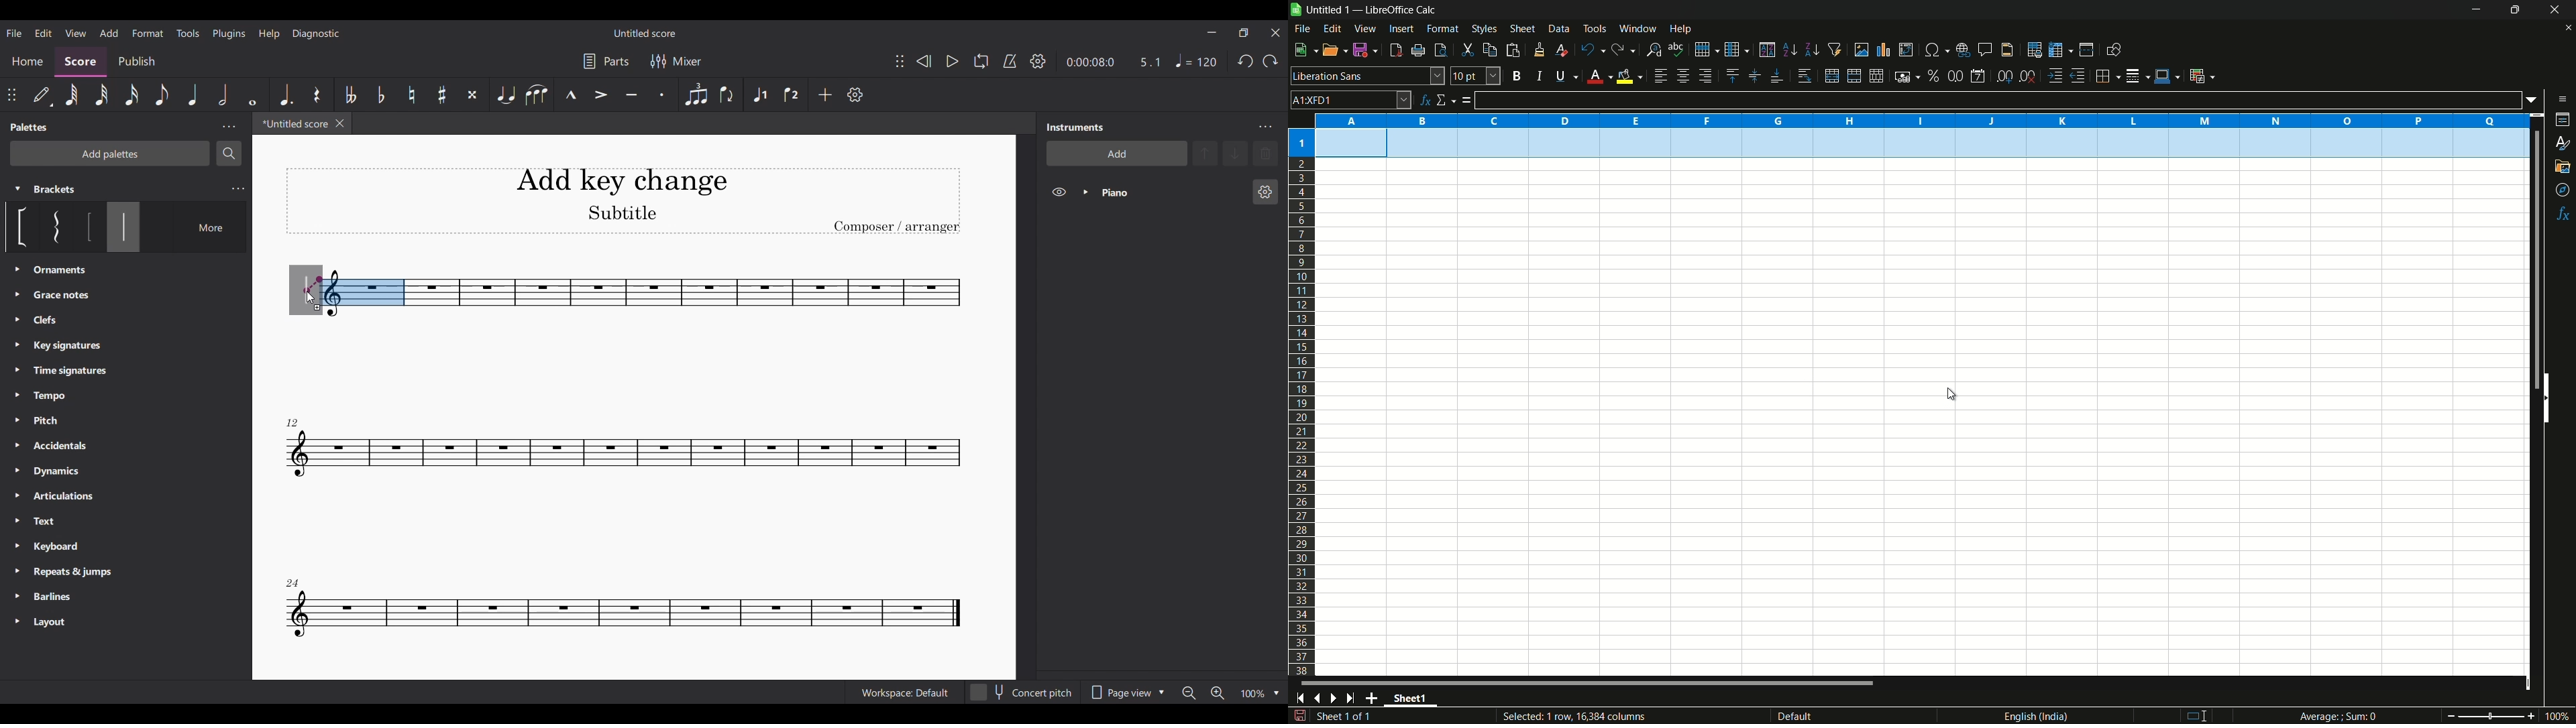  I want to click on properties, so click(2563, 119).